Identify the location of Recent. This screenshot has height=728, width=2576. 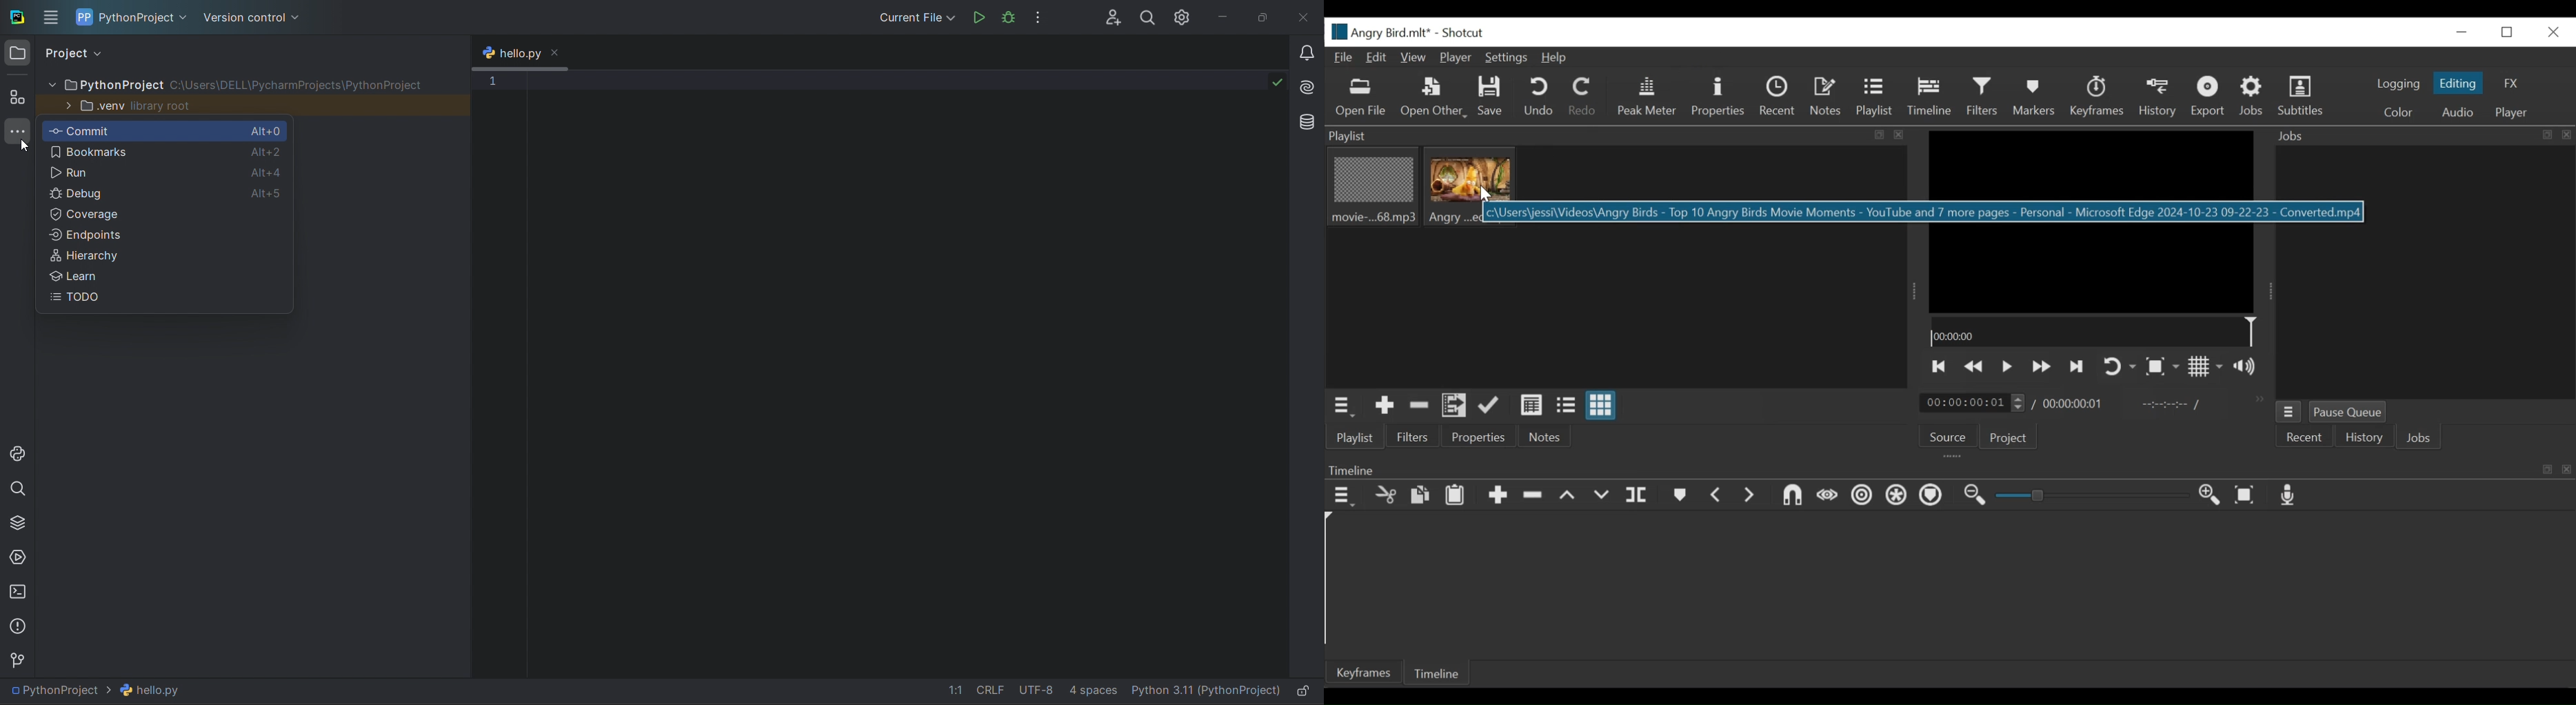
(1779, 98).